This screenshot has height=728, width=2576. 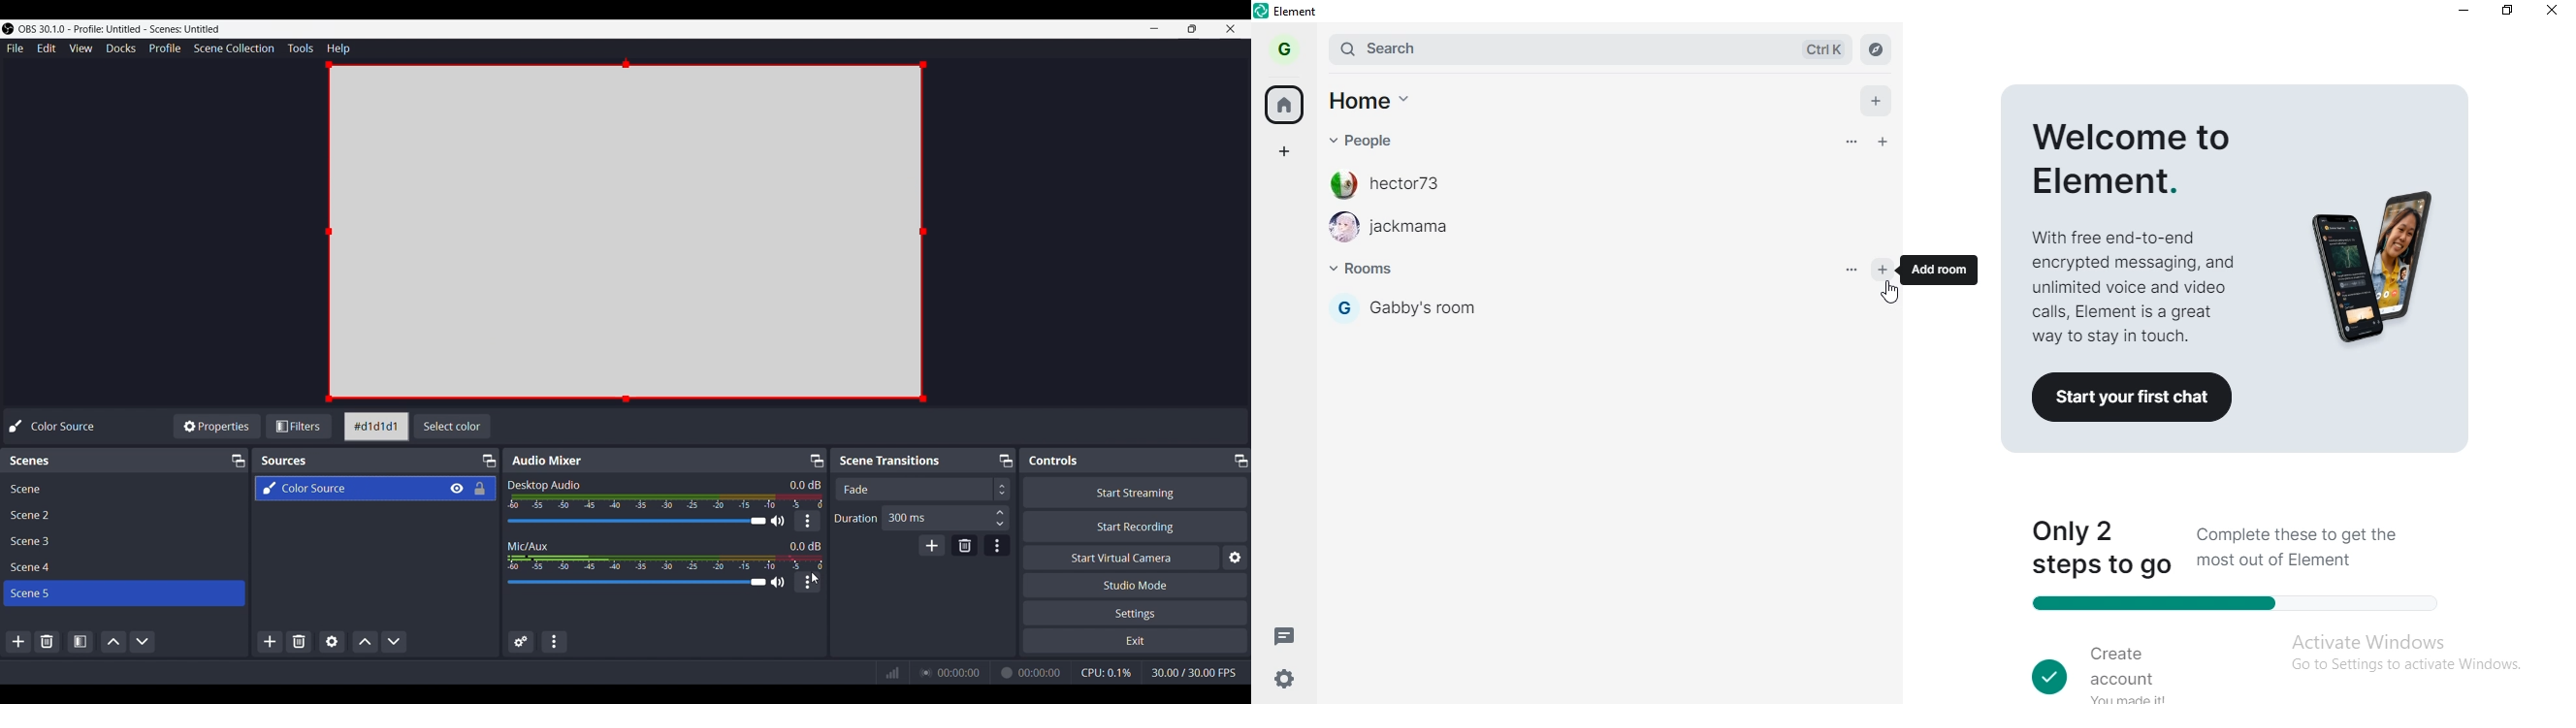 I want to click on Profile, so click(x=166, y=49).